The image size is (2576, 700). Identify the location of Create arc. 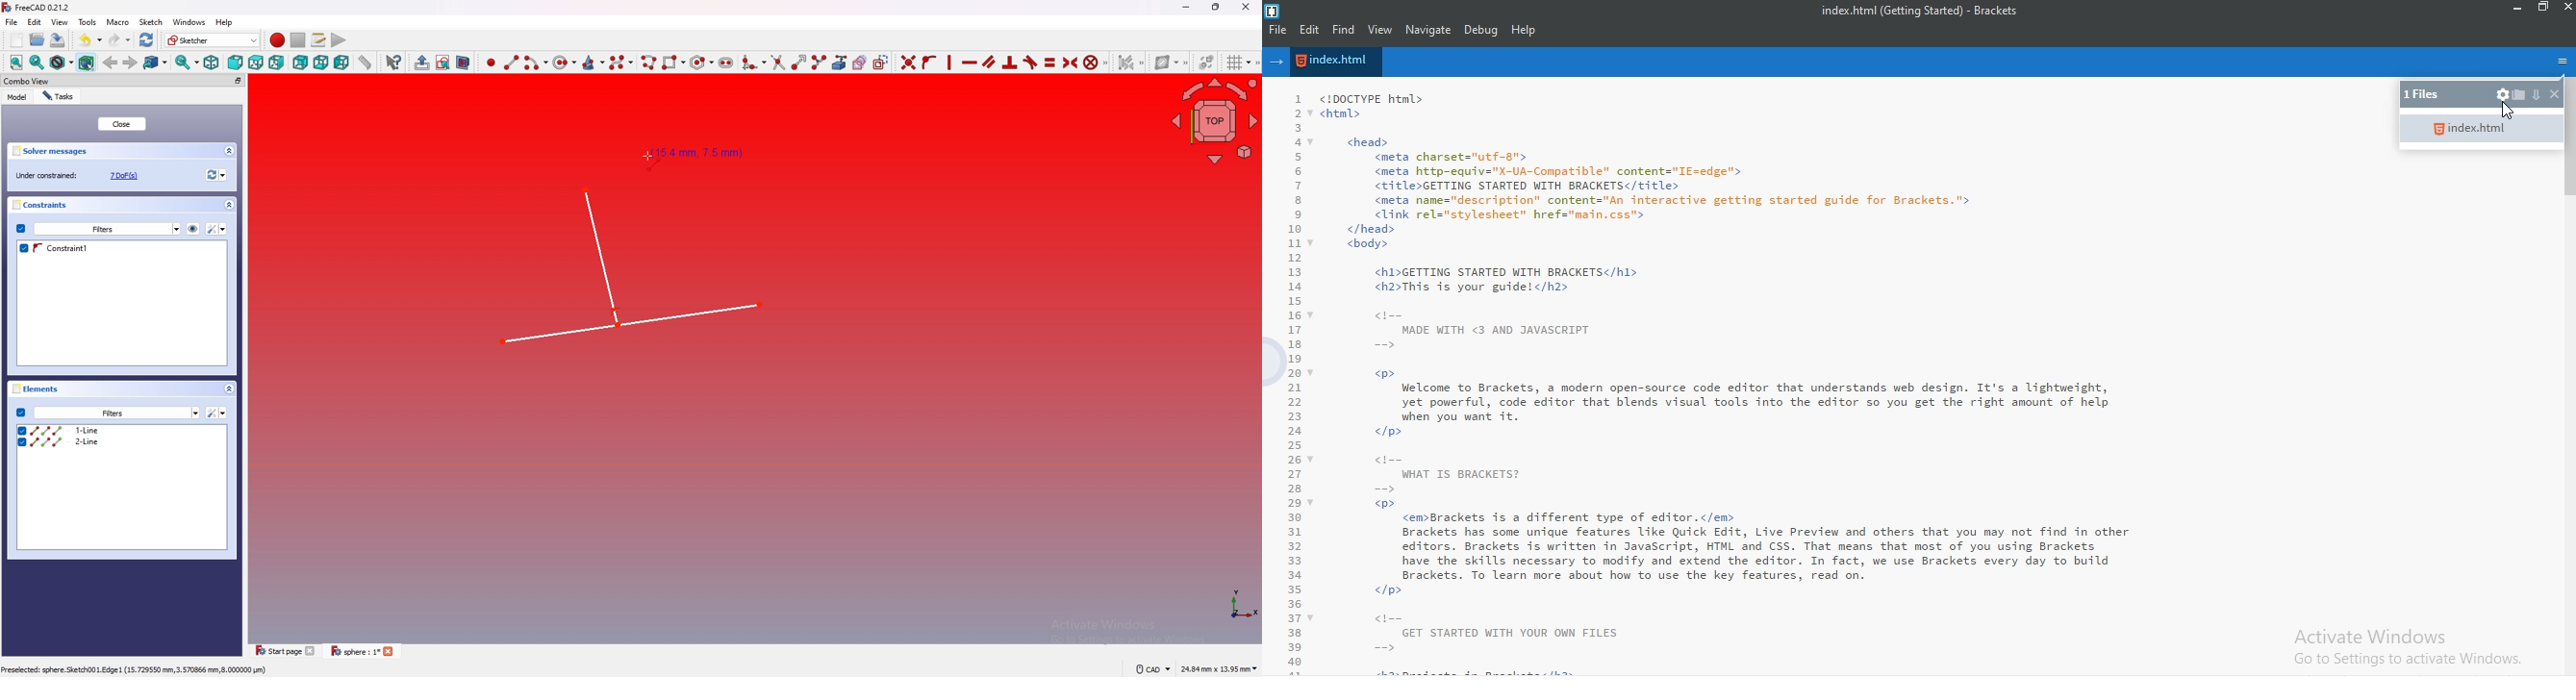
(536, 62).